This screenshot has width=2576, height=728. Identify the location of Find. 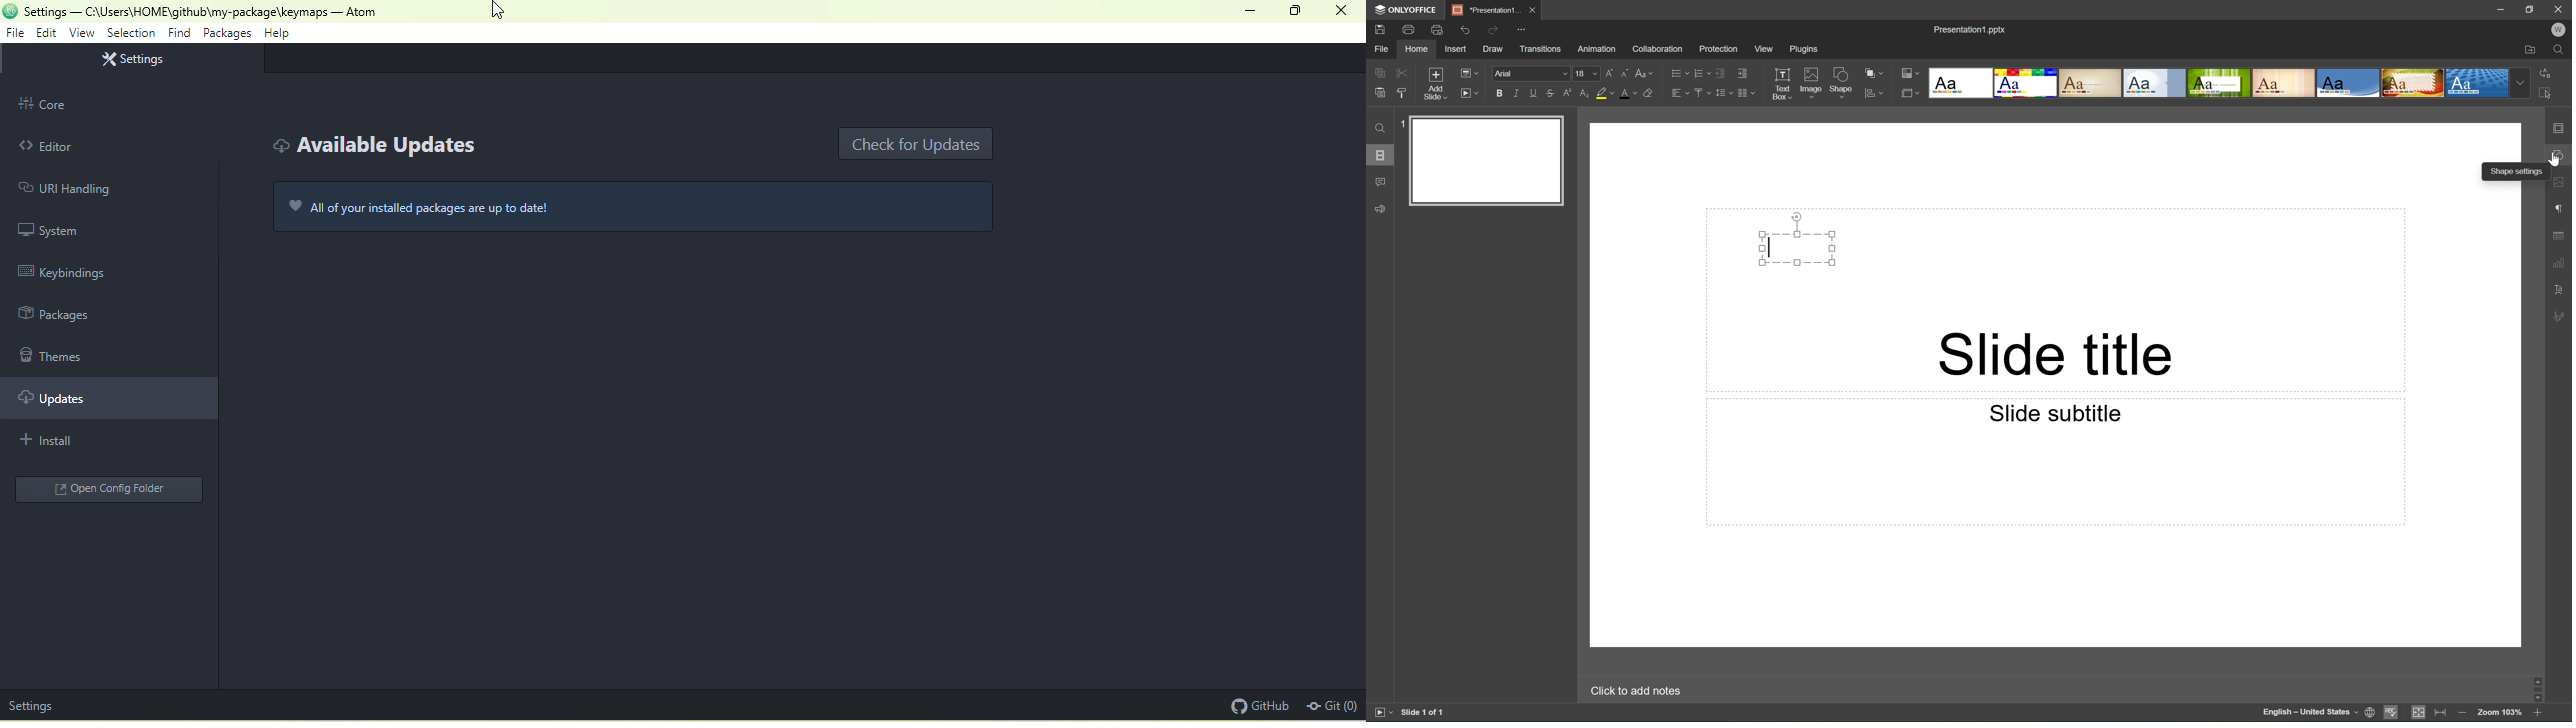
(2563, 50).